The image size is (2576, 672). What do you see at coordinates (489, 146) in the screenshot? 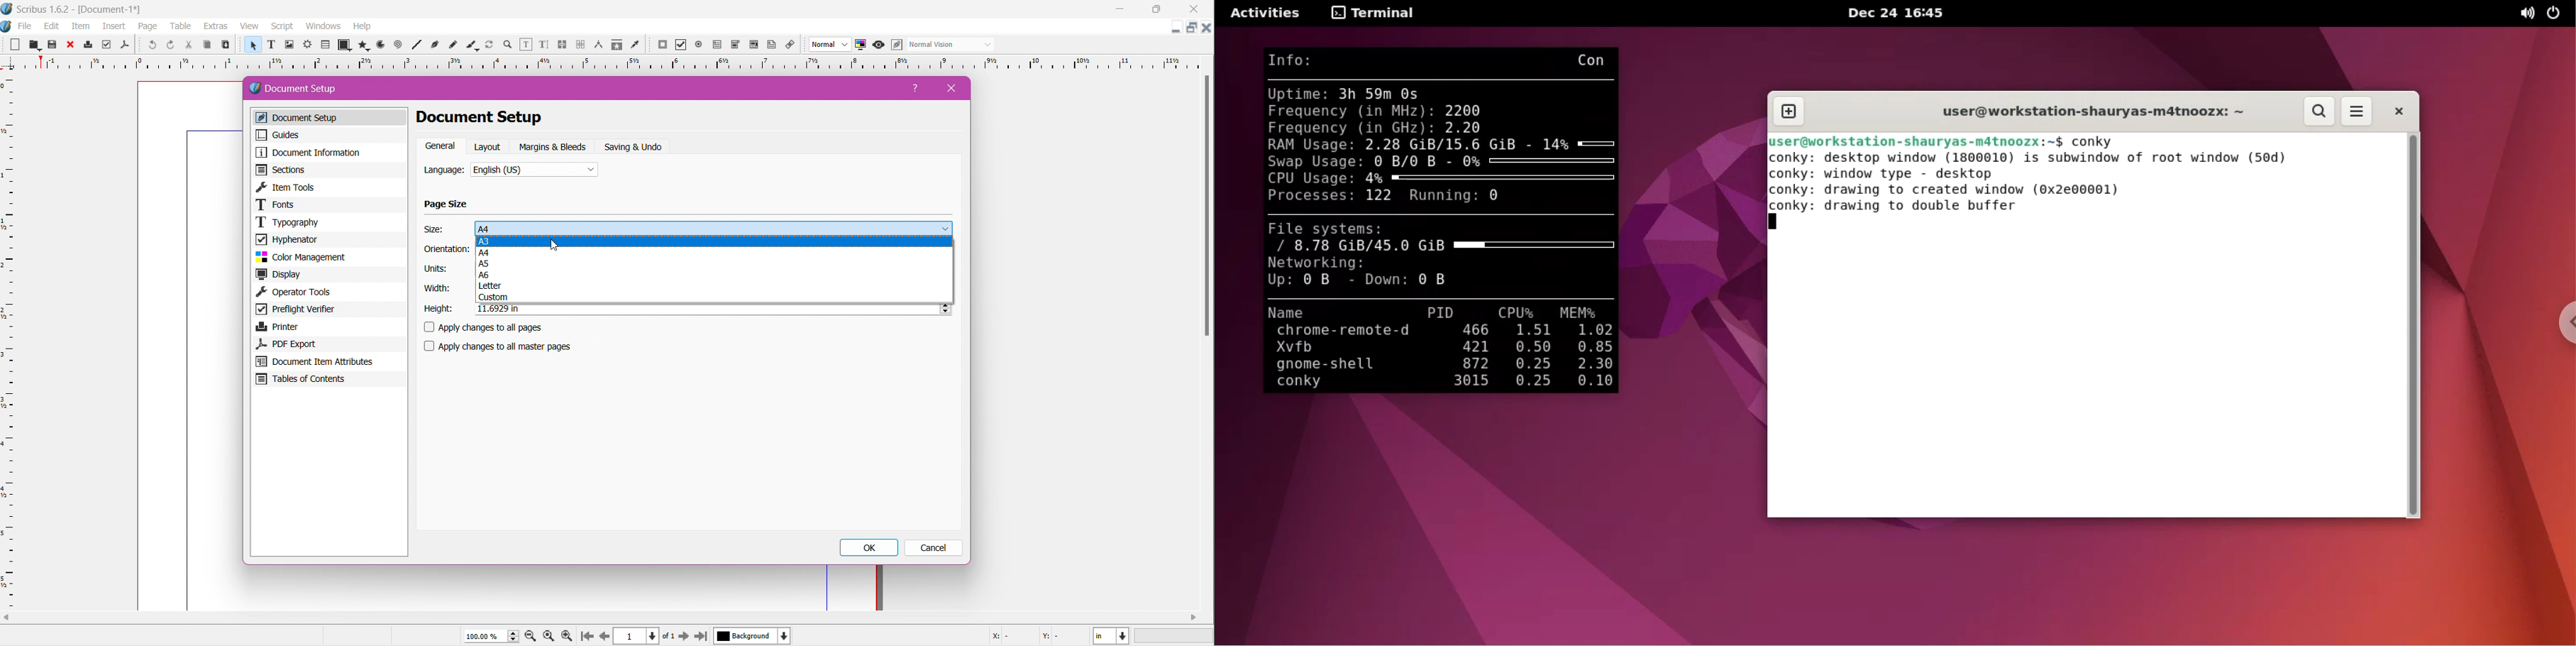
I see `Layout` at bounding box center [489, 146].